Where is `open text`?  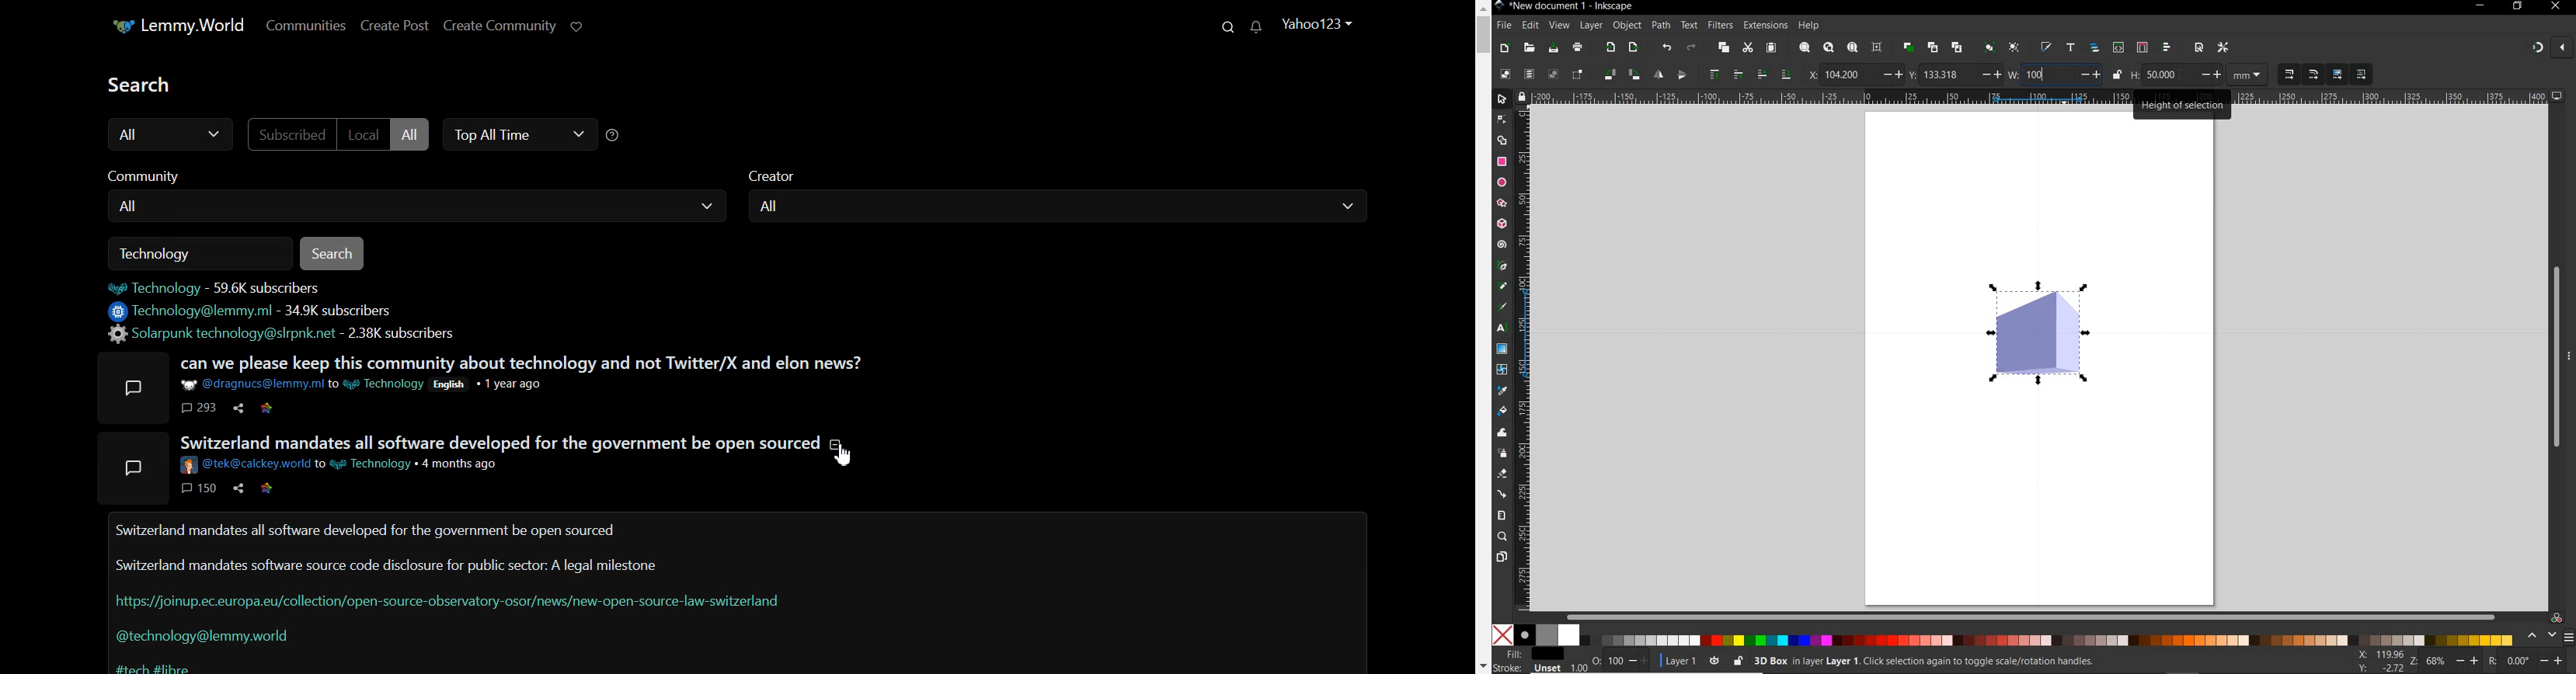
open text is located at coordinates (2070, 48).